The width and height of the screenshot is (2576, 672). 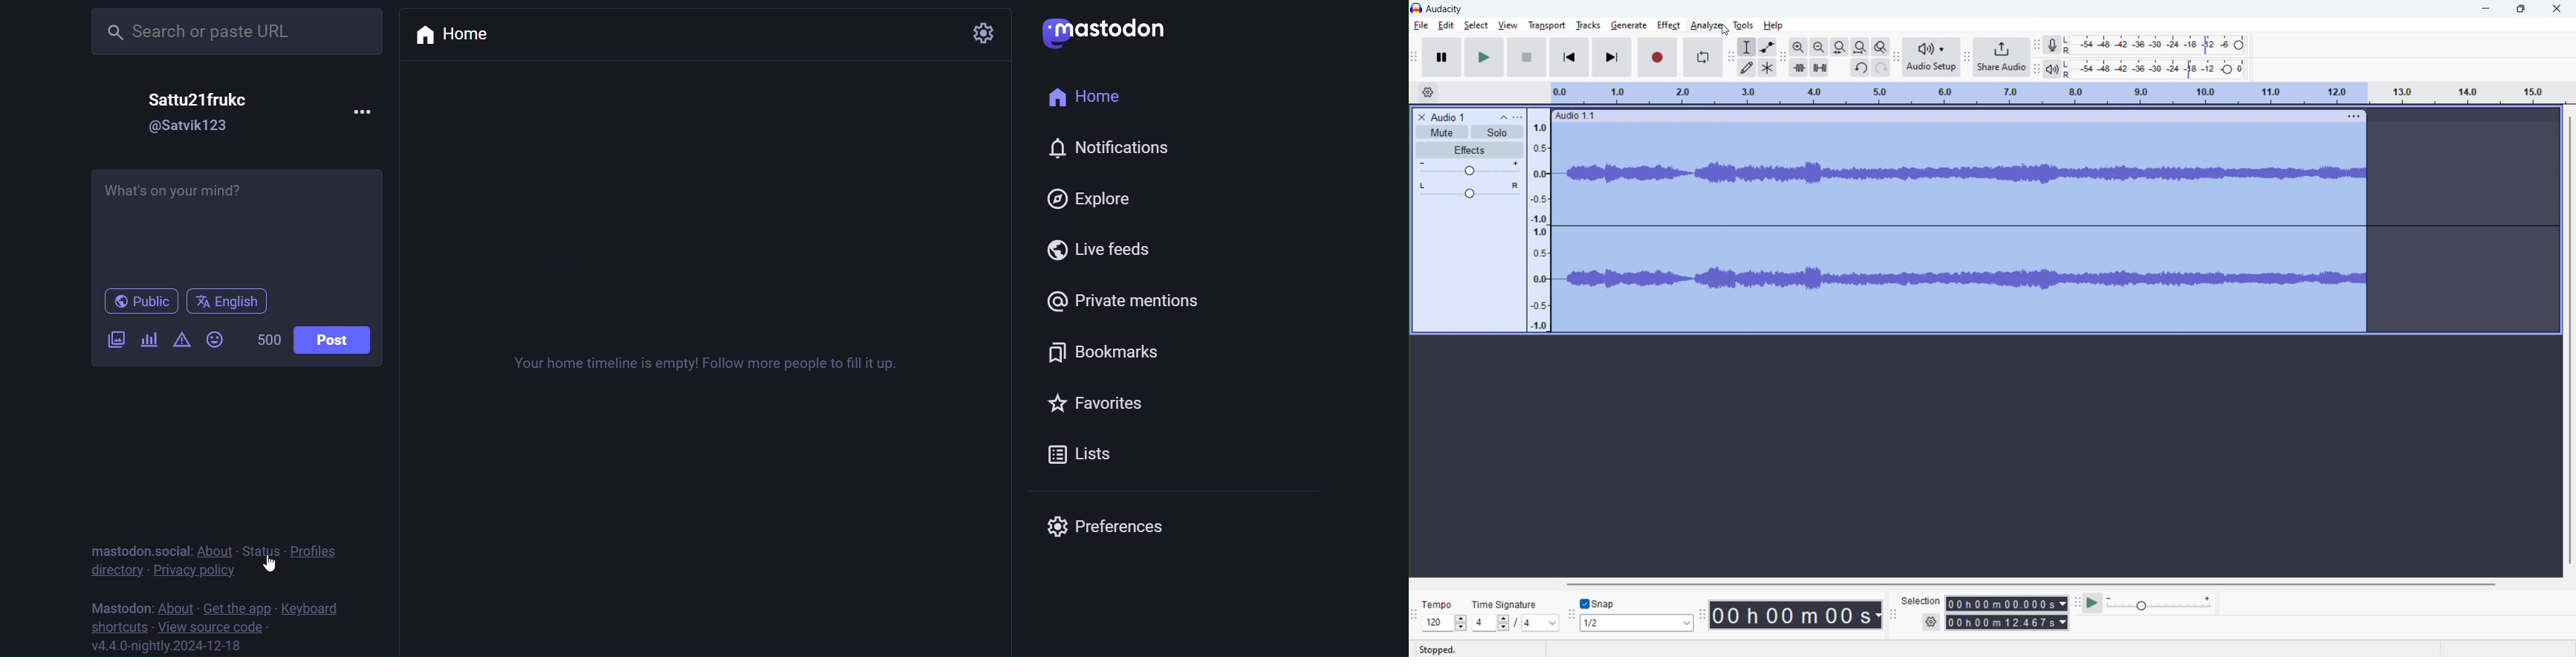 I want to click on snapping toolbar, so click(x=1571, y=614).